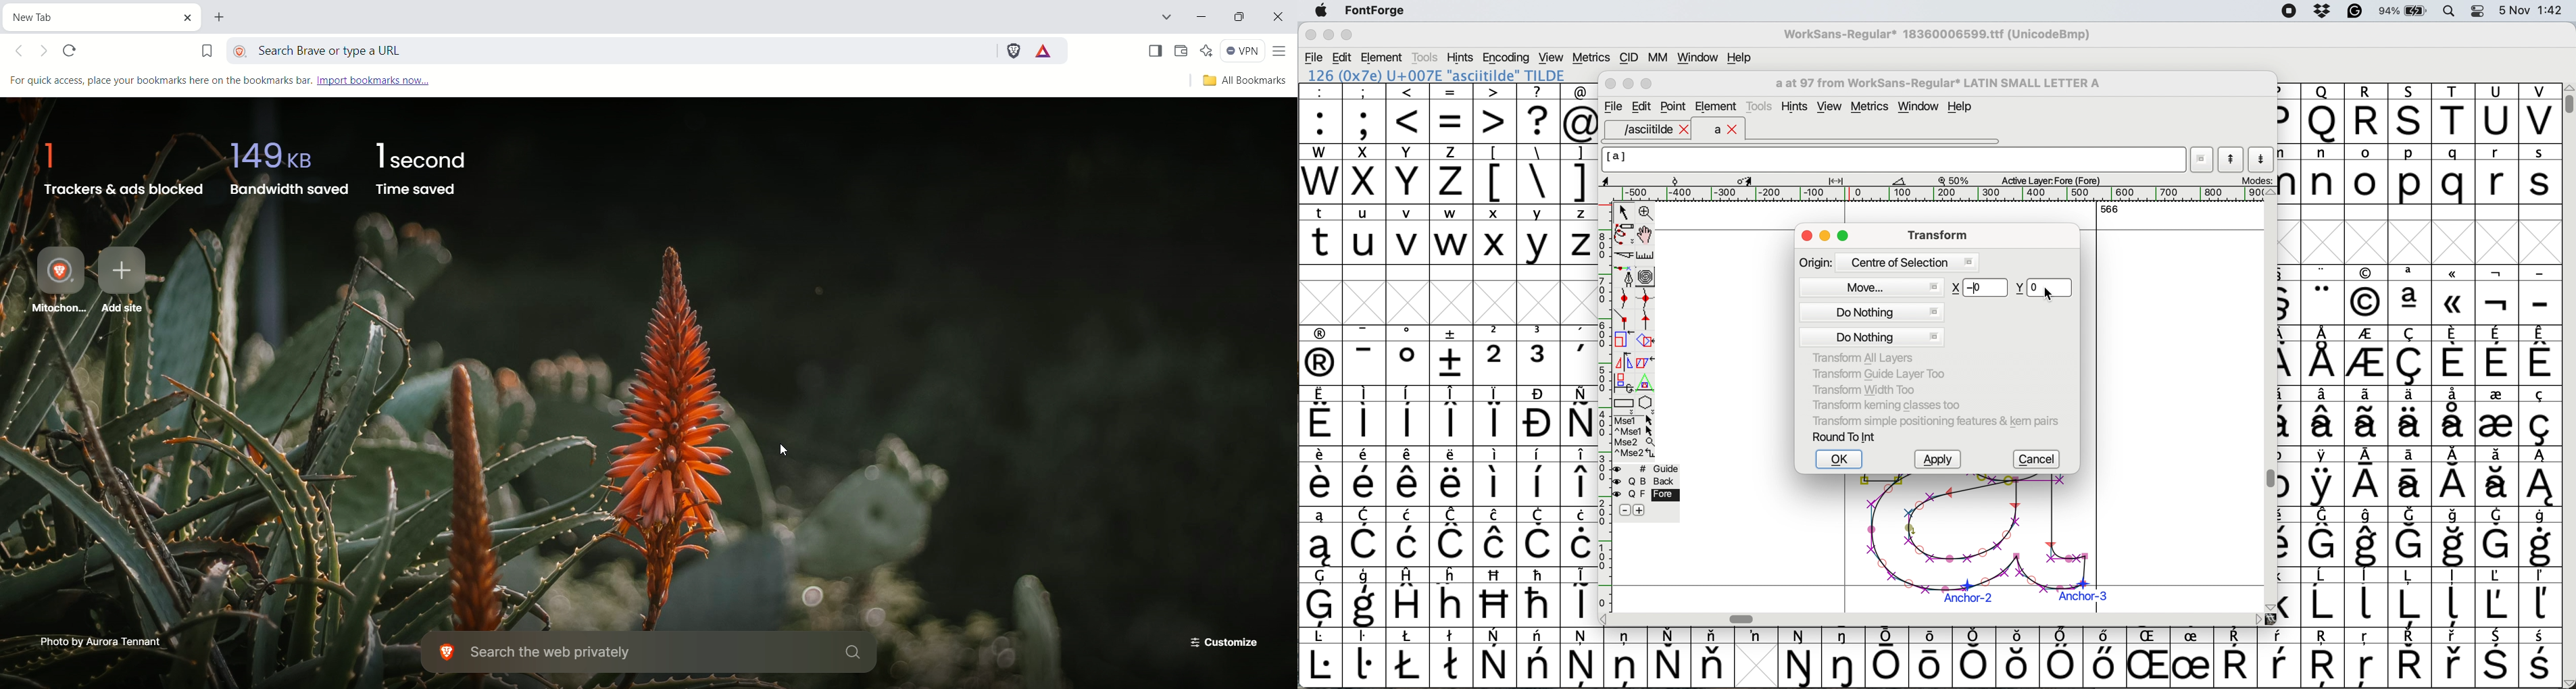 This screenshot has width=2576, height=700. Describe the element at coordinates (2454, 355) in the screenshot. I see `symbol` at that location.